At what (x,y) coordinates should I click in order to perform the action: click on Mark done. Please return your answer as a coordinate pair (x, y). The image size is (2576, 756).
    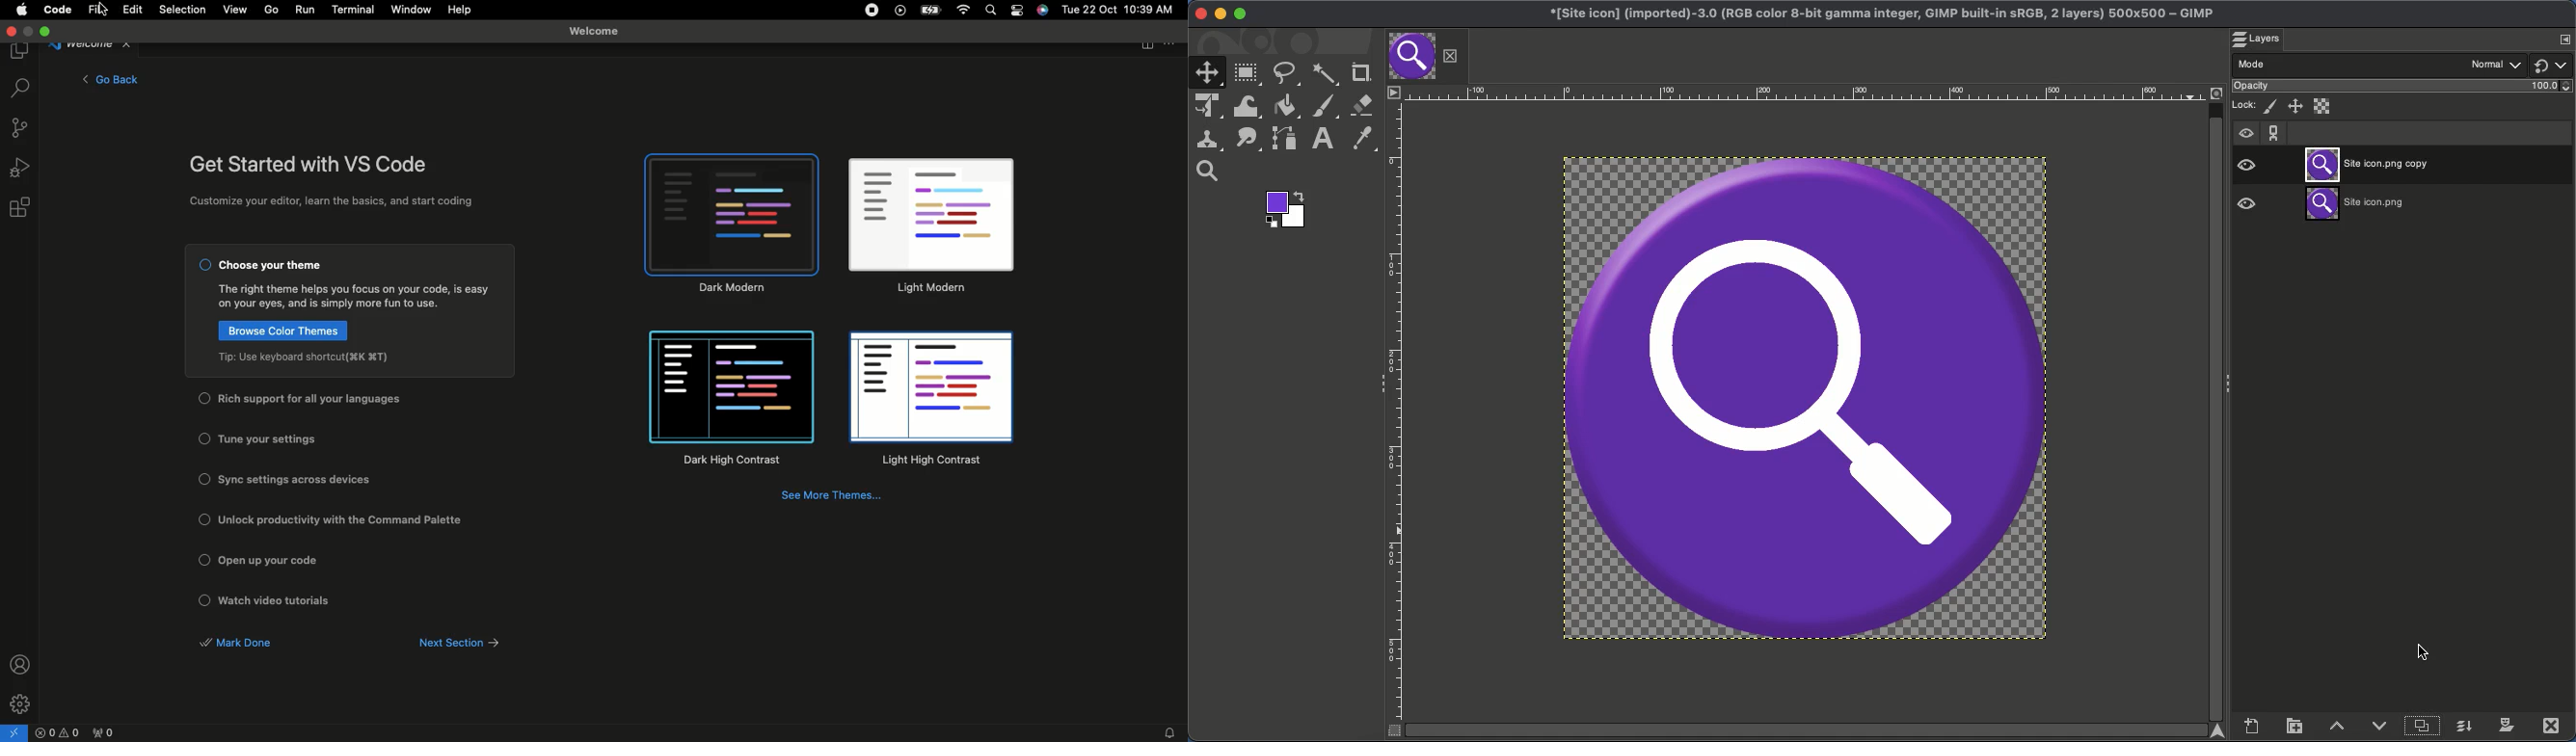
    Looking at the image, I should click on (237, 643).